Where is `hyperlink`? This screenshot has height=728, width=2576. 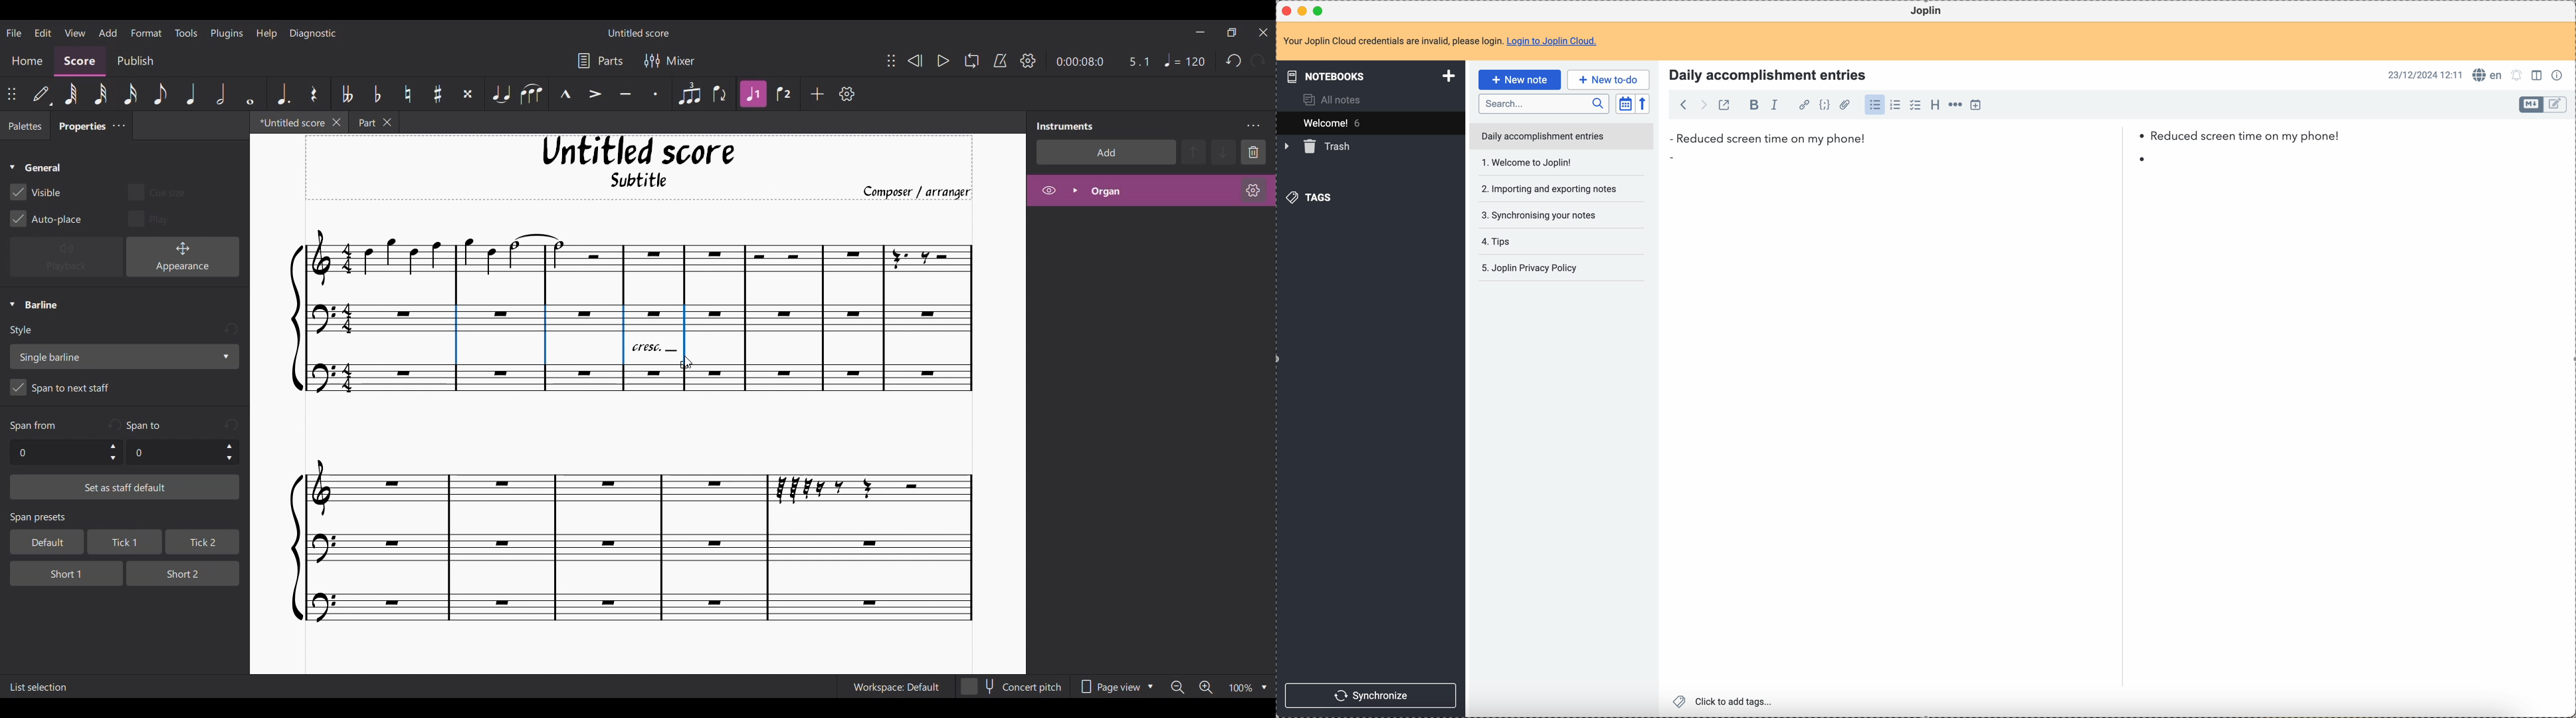 hyperlink is located at coordinates (1804, 106).